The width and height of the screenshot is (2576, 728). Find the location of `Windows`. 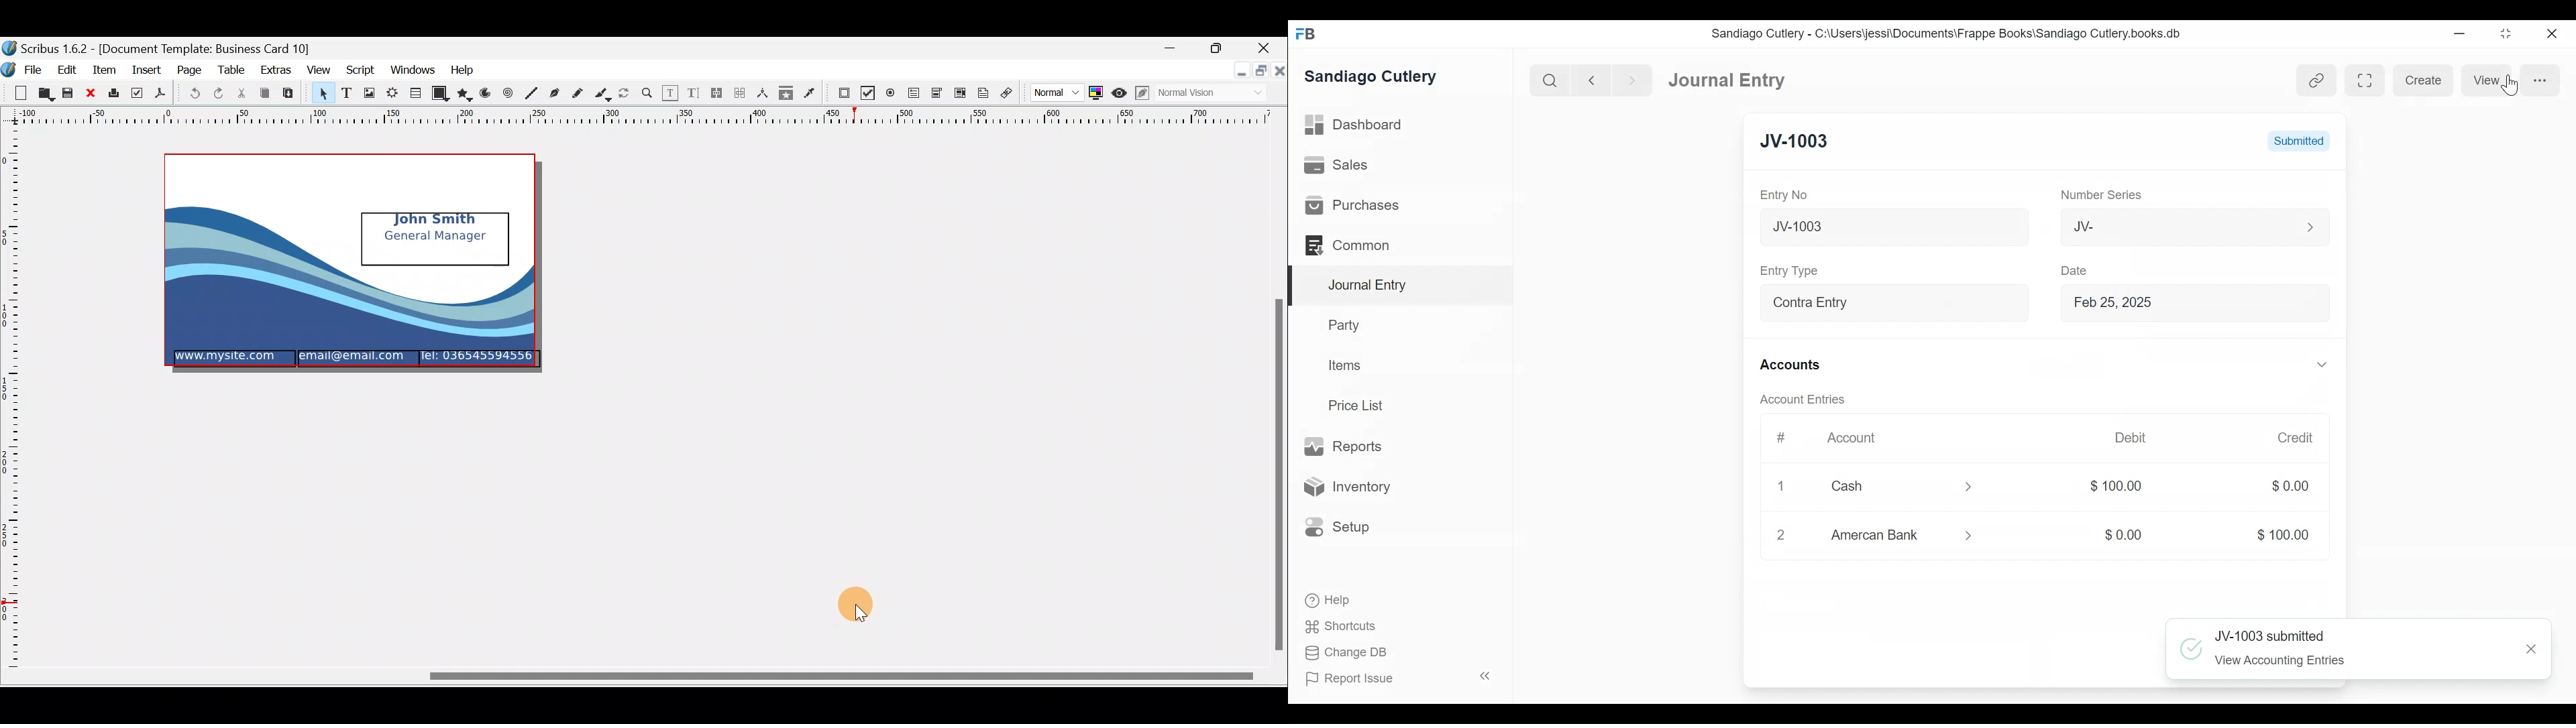

Windows is located at coordinates (415, 72).